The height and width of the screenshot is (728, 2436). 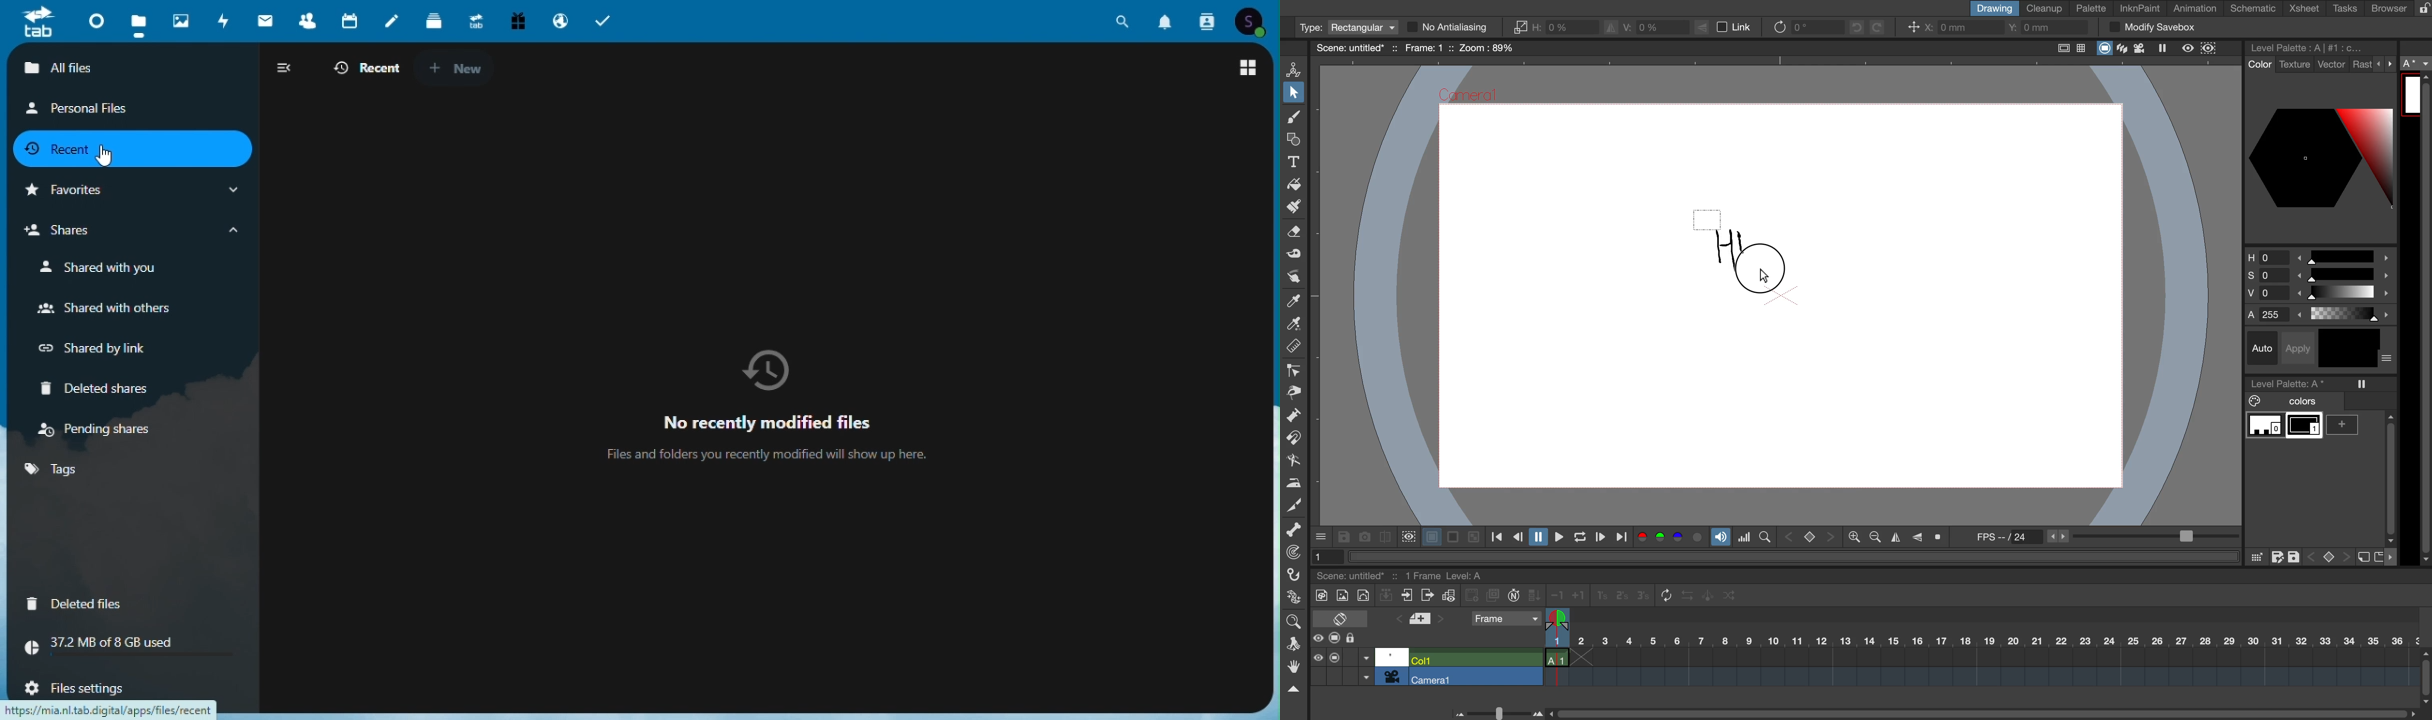 I want to click on reset view, so click(x=1941, y=538).